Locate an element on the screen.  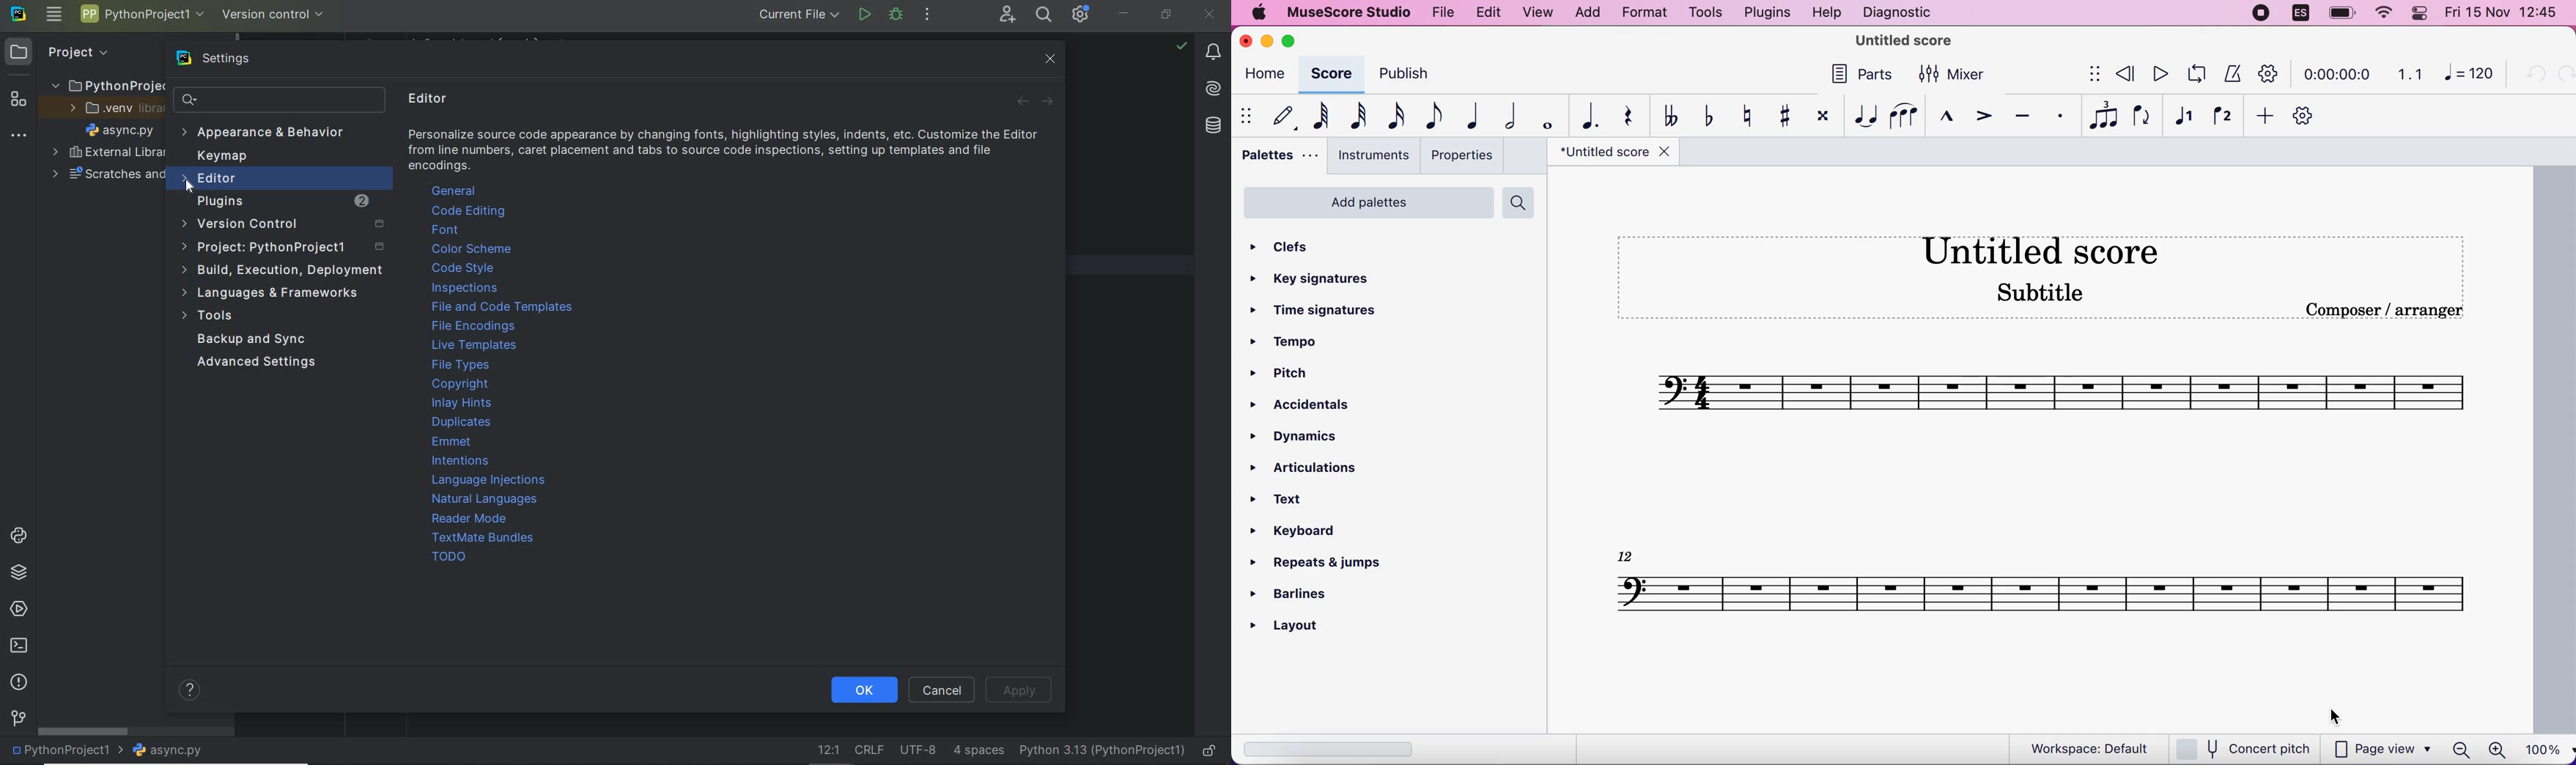
publish is located at coordinates (1401, 73).